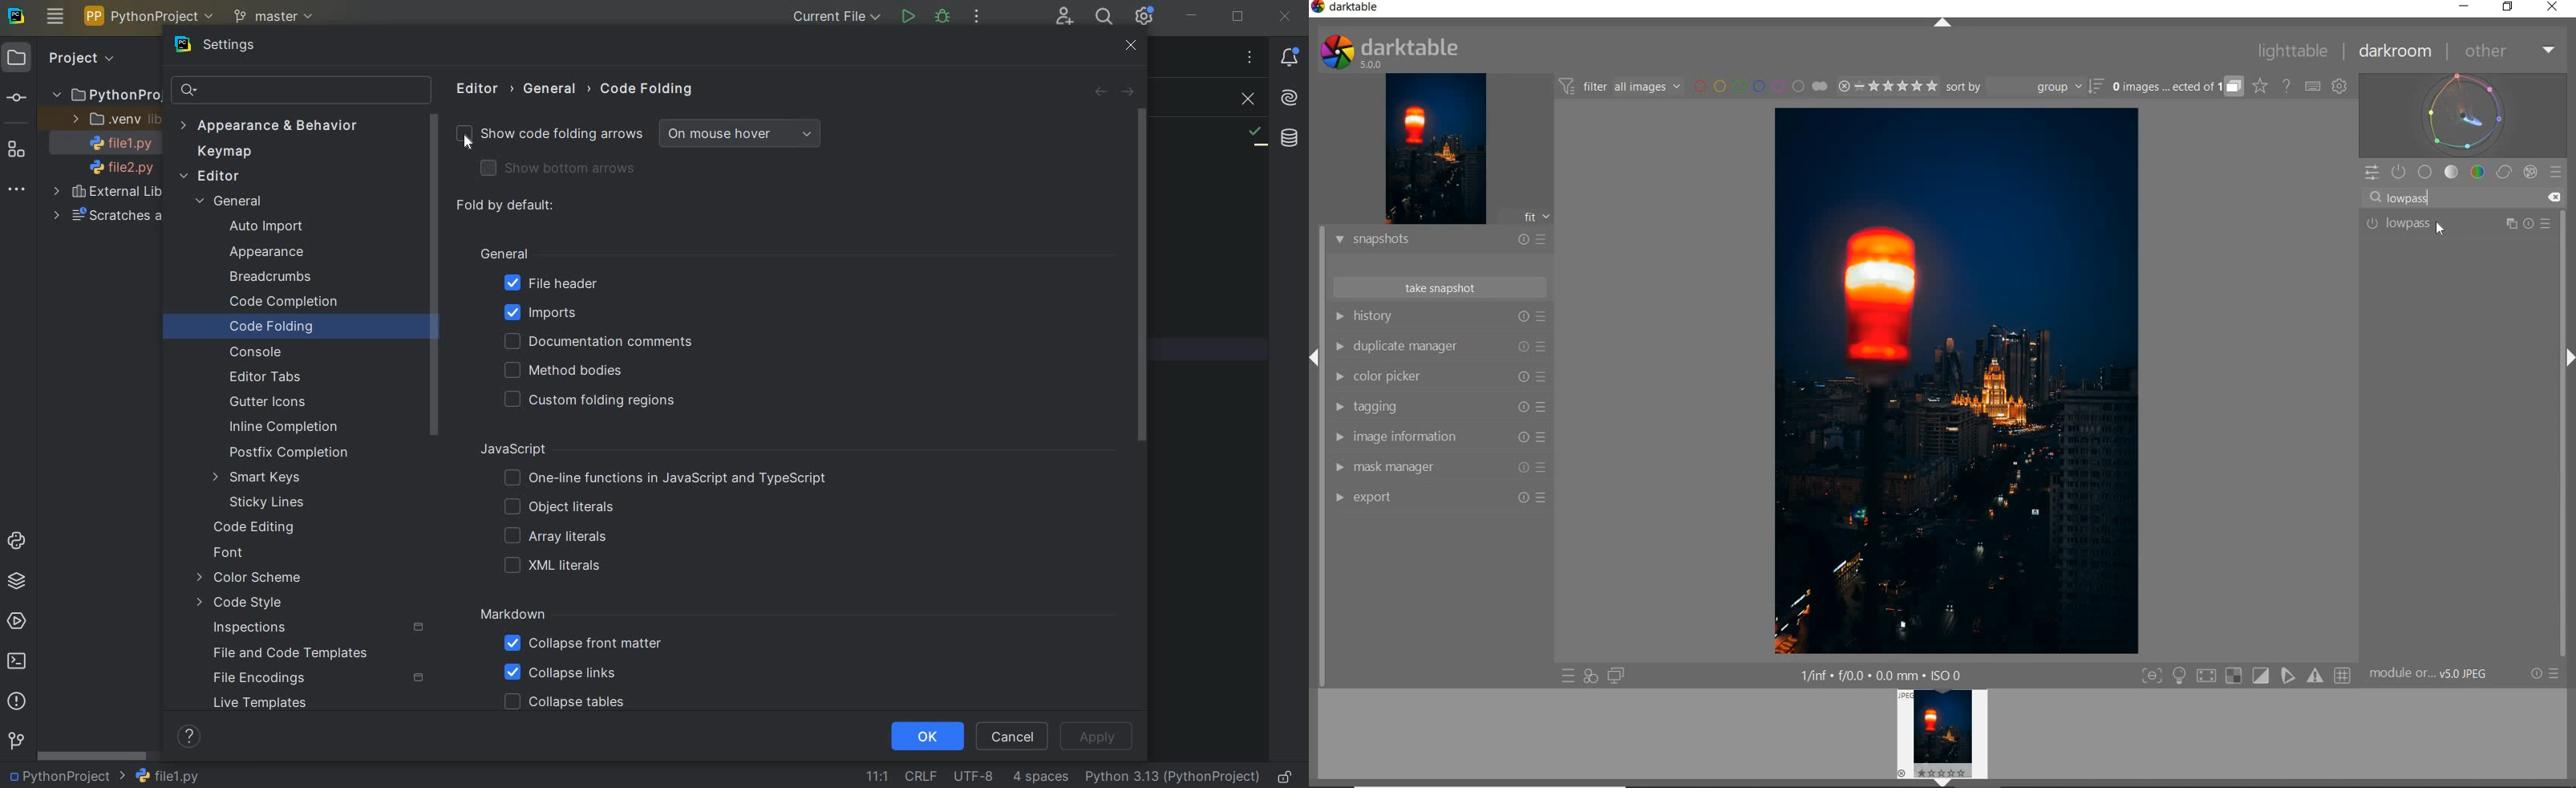  I want to click on SET KEYBOARD SHORTCUTS, so click(2313, 86).